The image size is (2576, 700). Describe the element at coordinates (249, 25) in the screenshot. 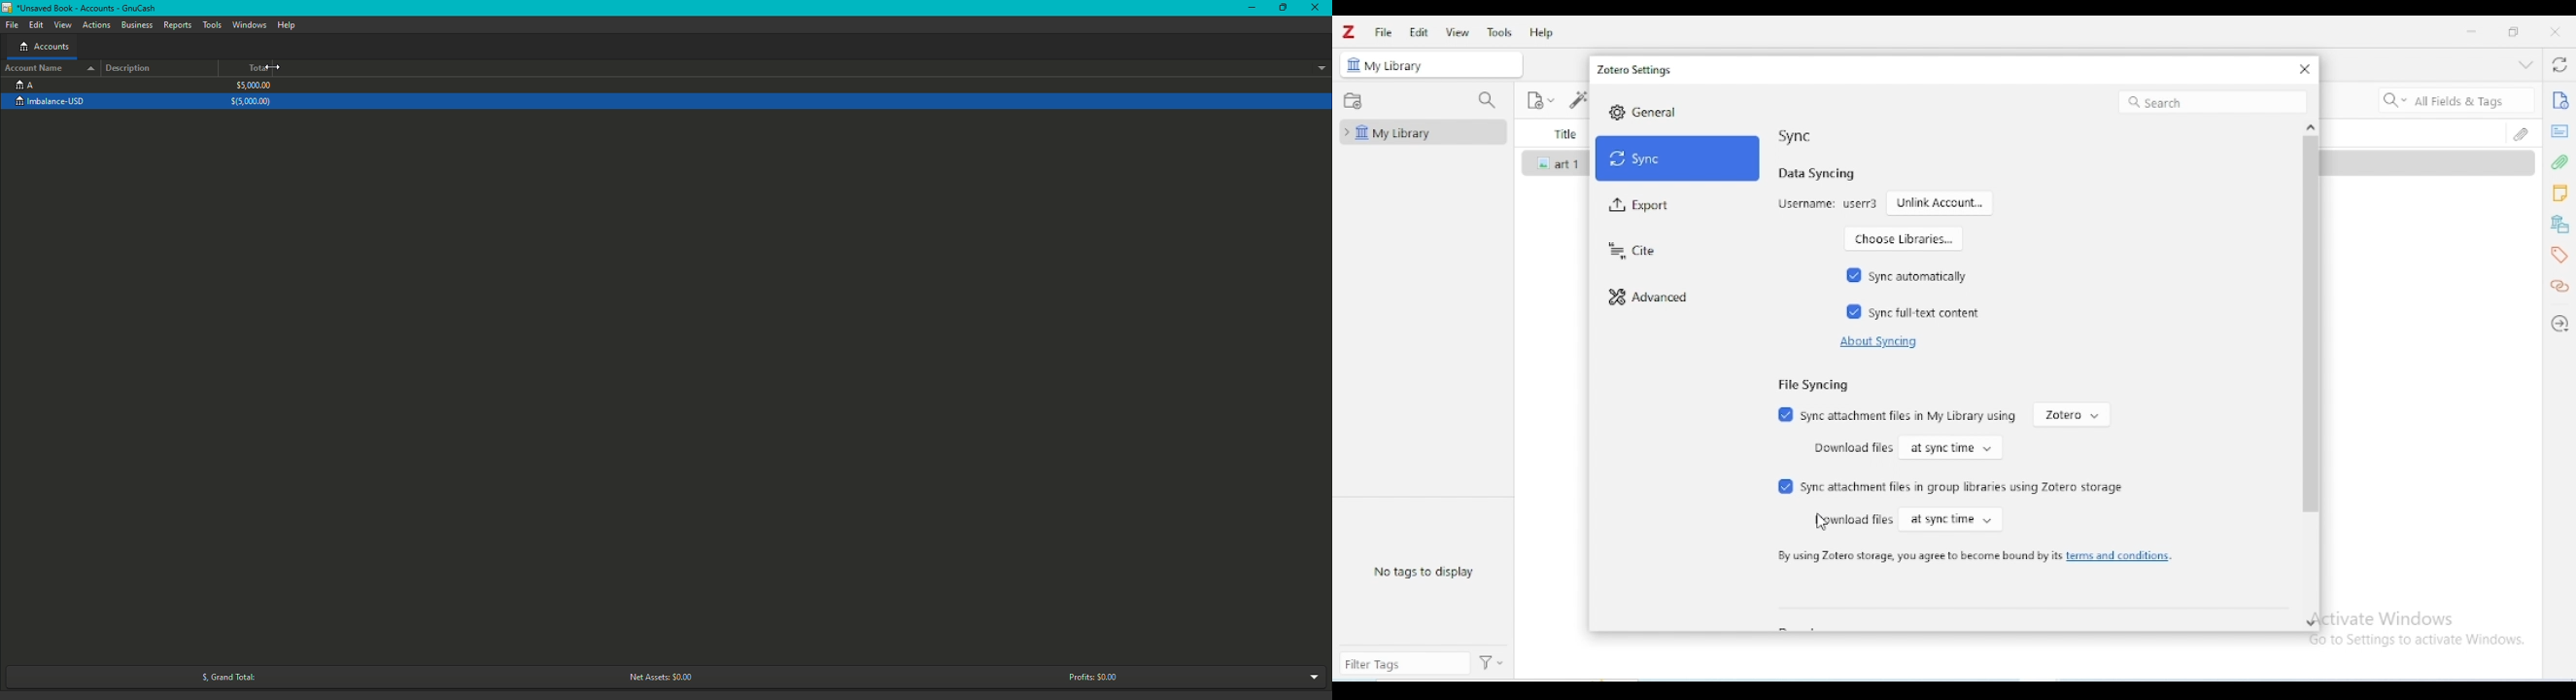

I see `Windows` at that location.